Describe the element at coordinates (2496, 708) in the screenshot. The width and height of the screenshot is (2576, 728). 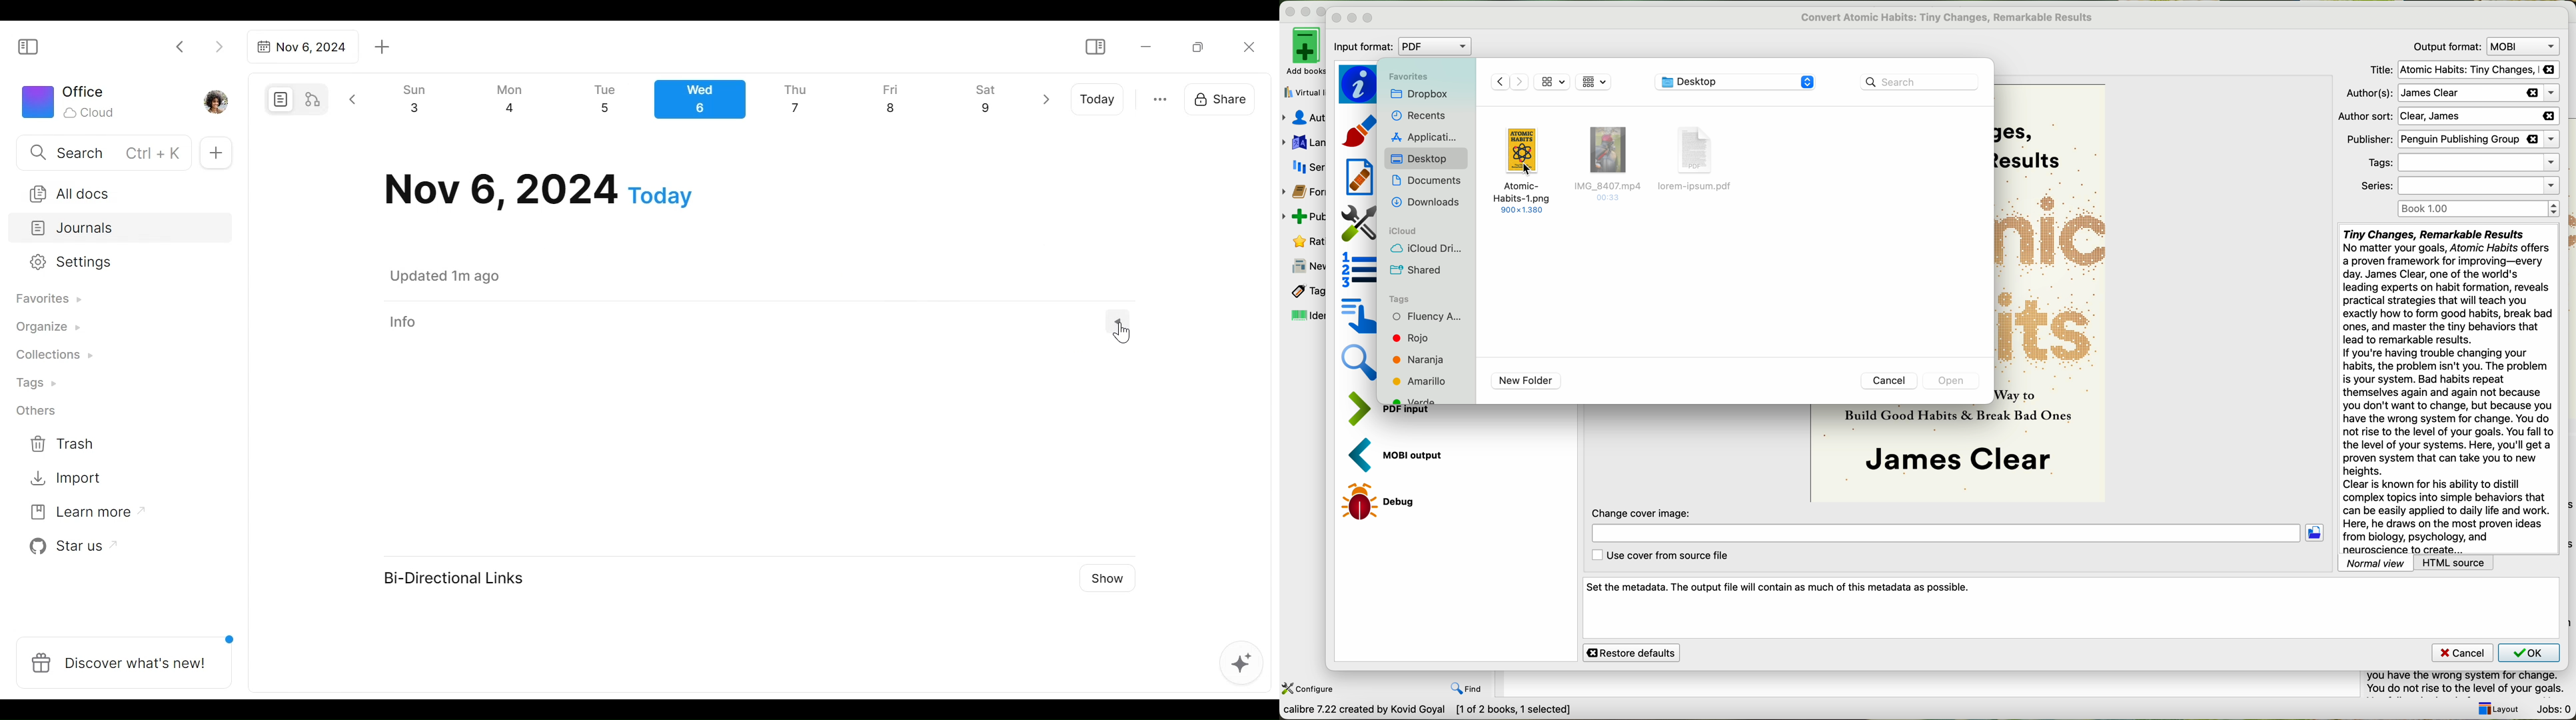
I see `layout` at that location.